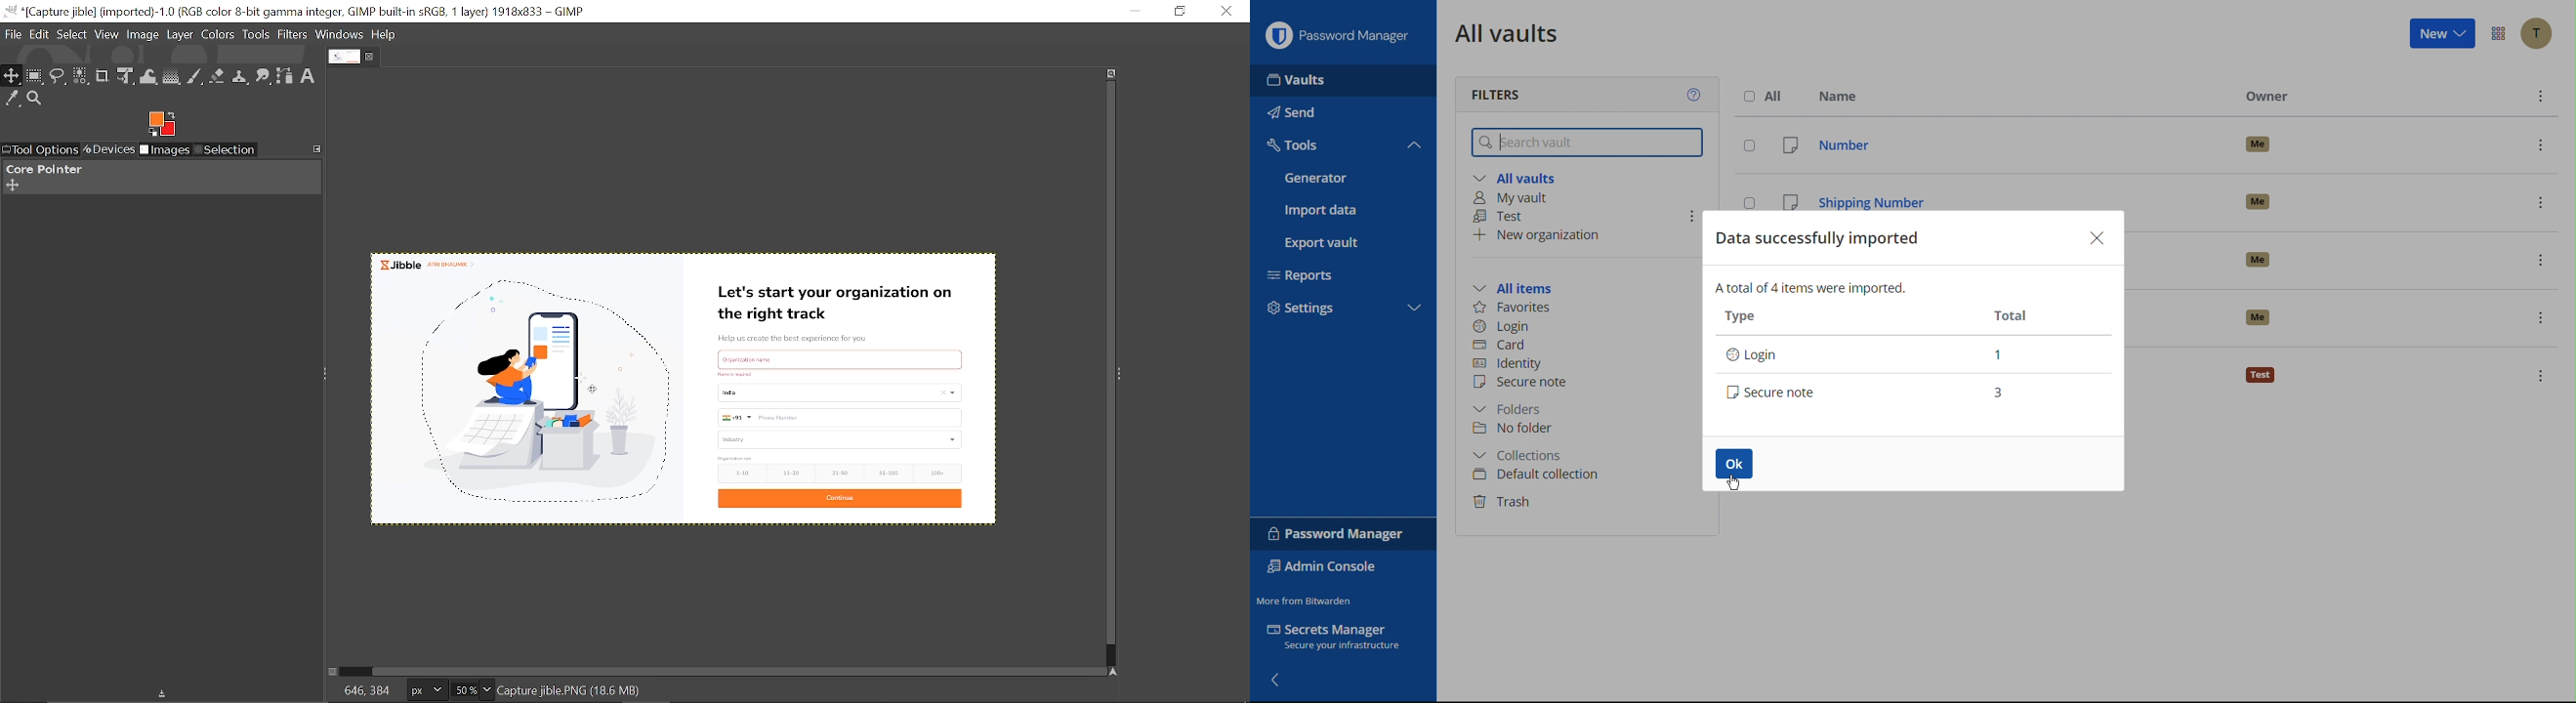 The width and height of the screenshot is (2576, 728). I want to click on shipping number, so click(1999, 195).